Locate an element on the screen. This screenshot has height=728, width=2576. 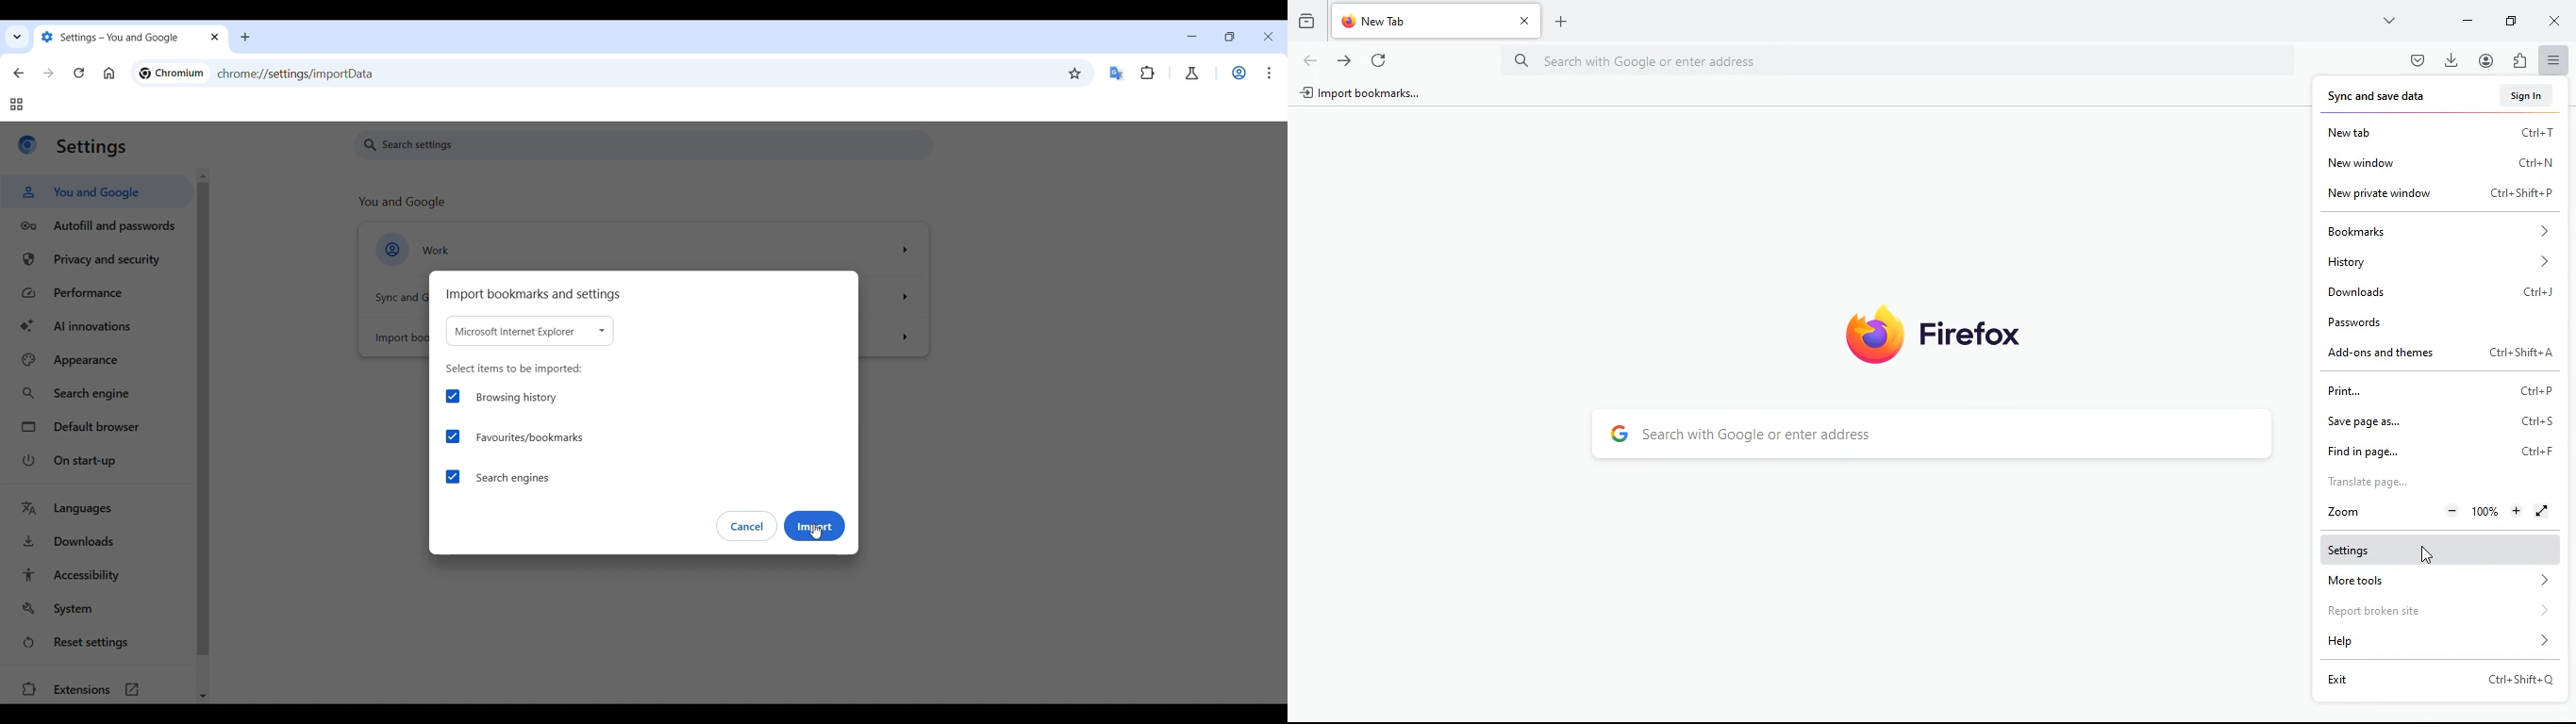
downloads is located at coordinates (2441, 294).